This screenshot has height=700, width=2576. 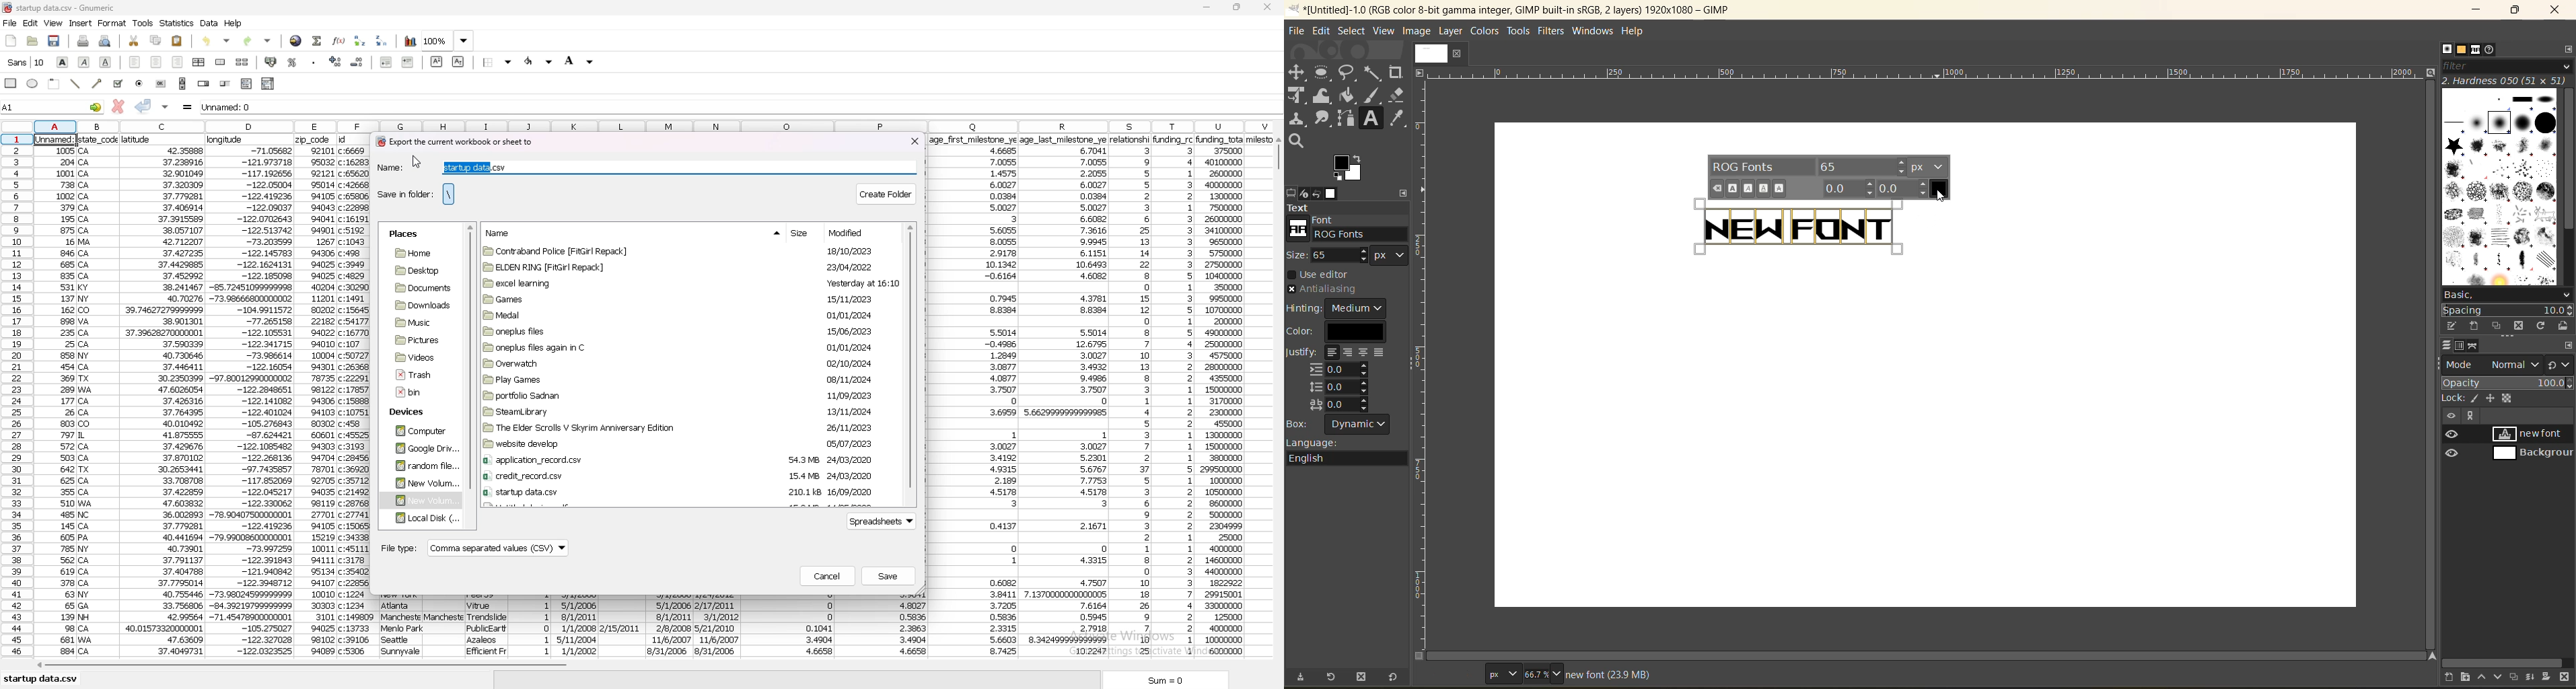 I want to click on tools, so click(x=1518, y=31).